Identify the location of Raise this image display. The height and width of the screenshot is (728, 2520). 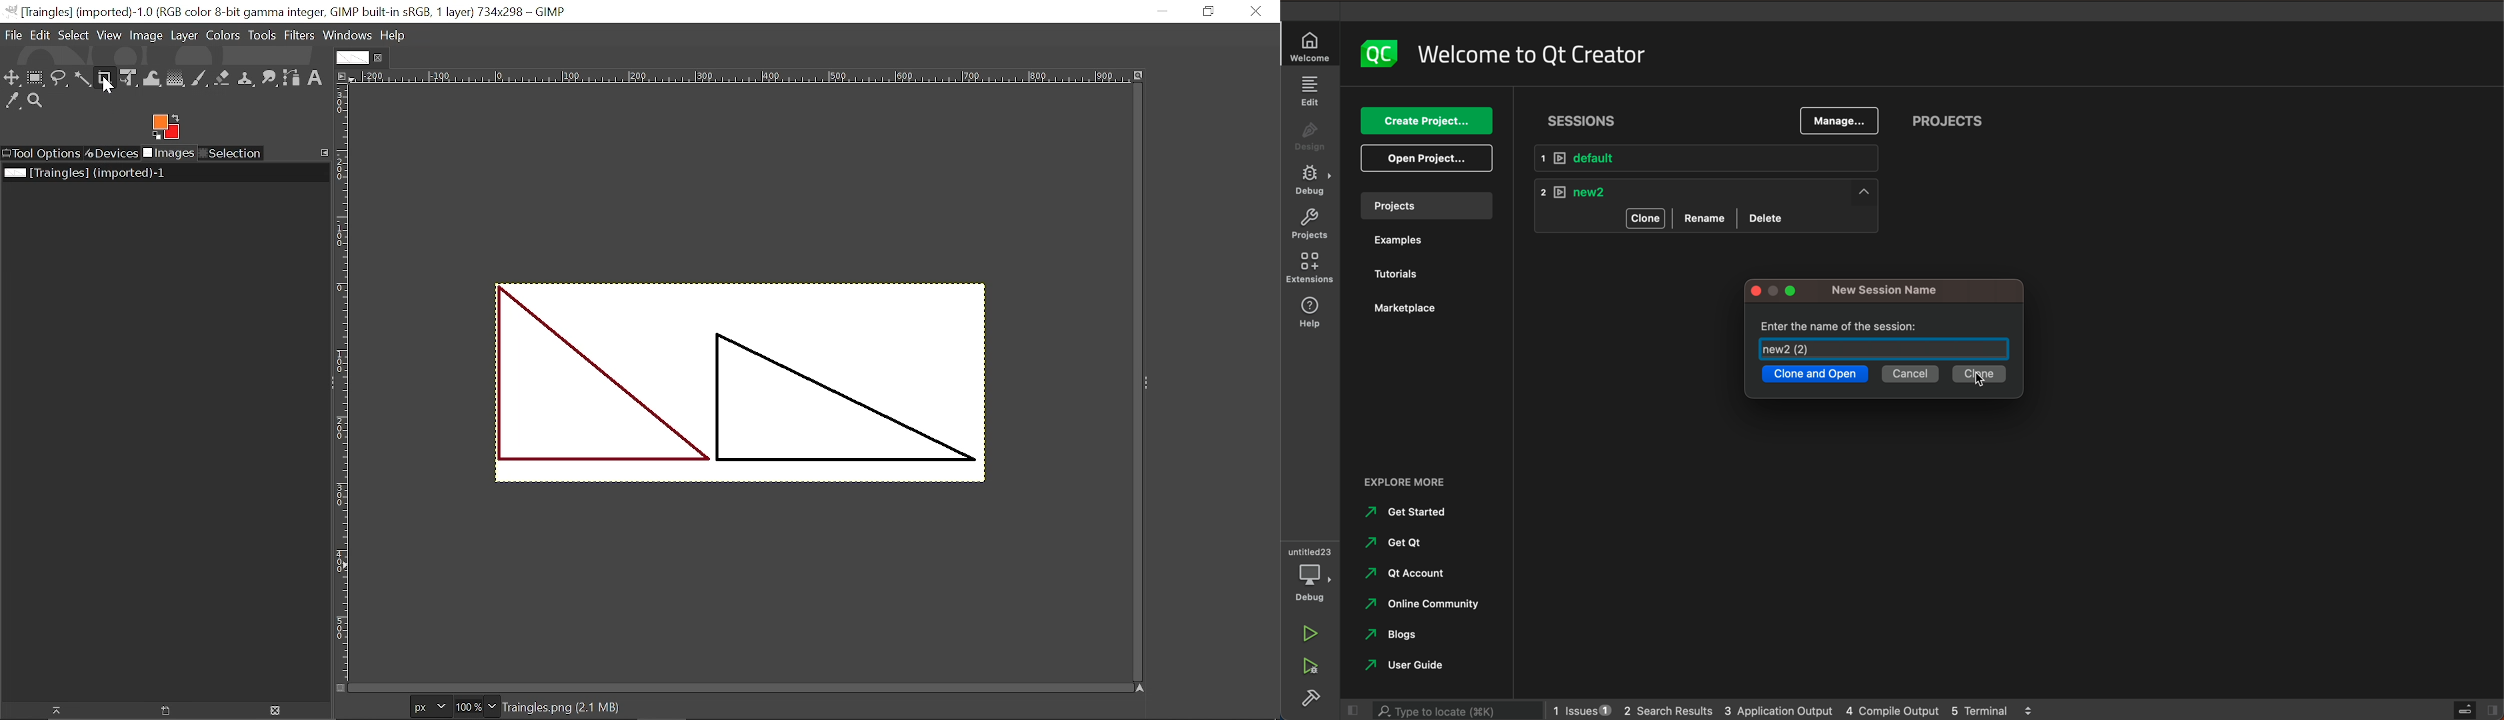
(54, 710).